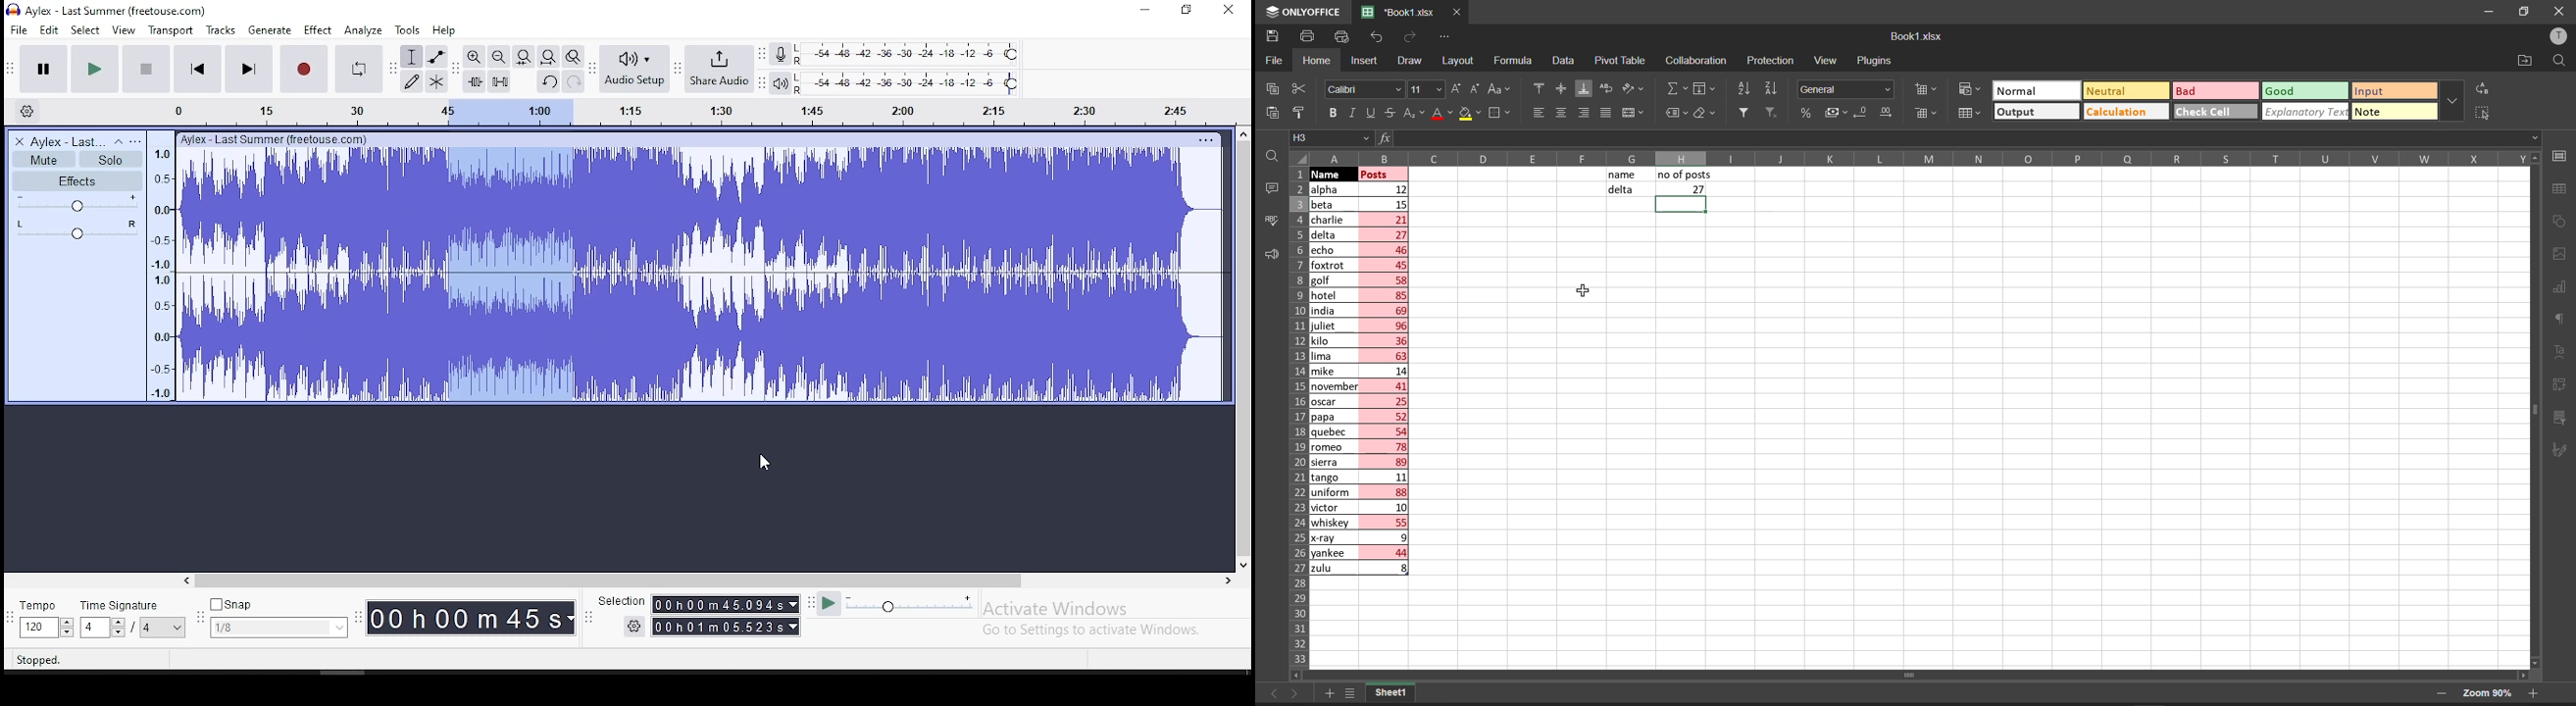 The width and height of the screenshot is (2576, 728). What do you see at coordinates (1145, 10) in the screenshot?
I see `minimize` at bounding box center [1145, 10].